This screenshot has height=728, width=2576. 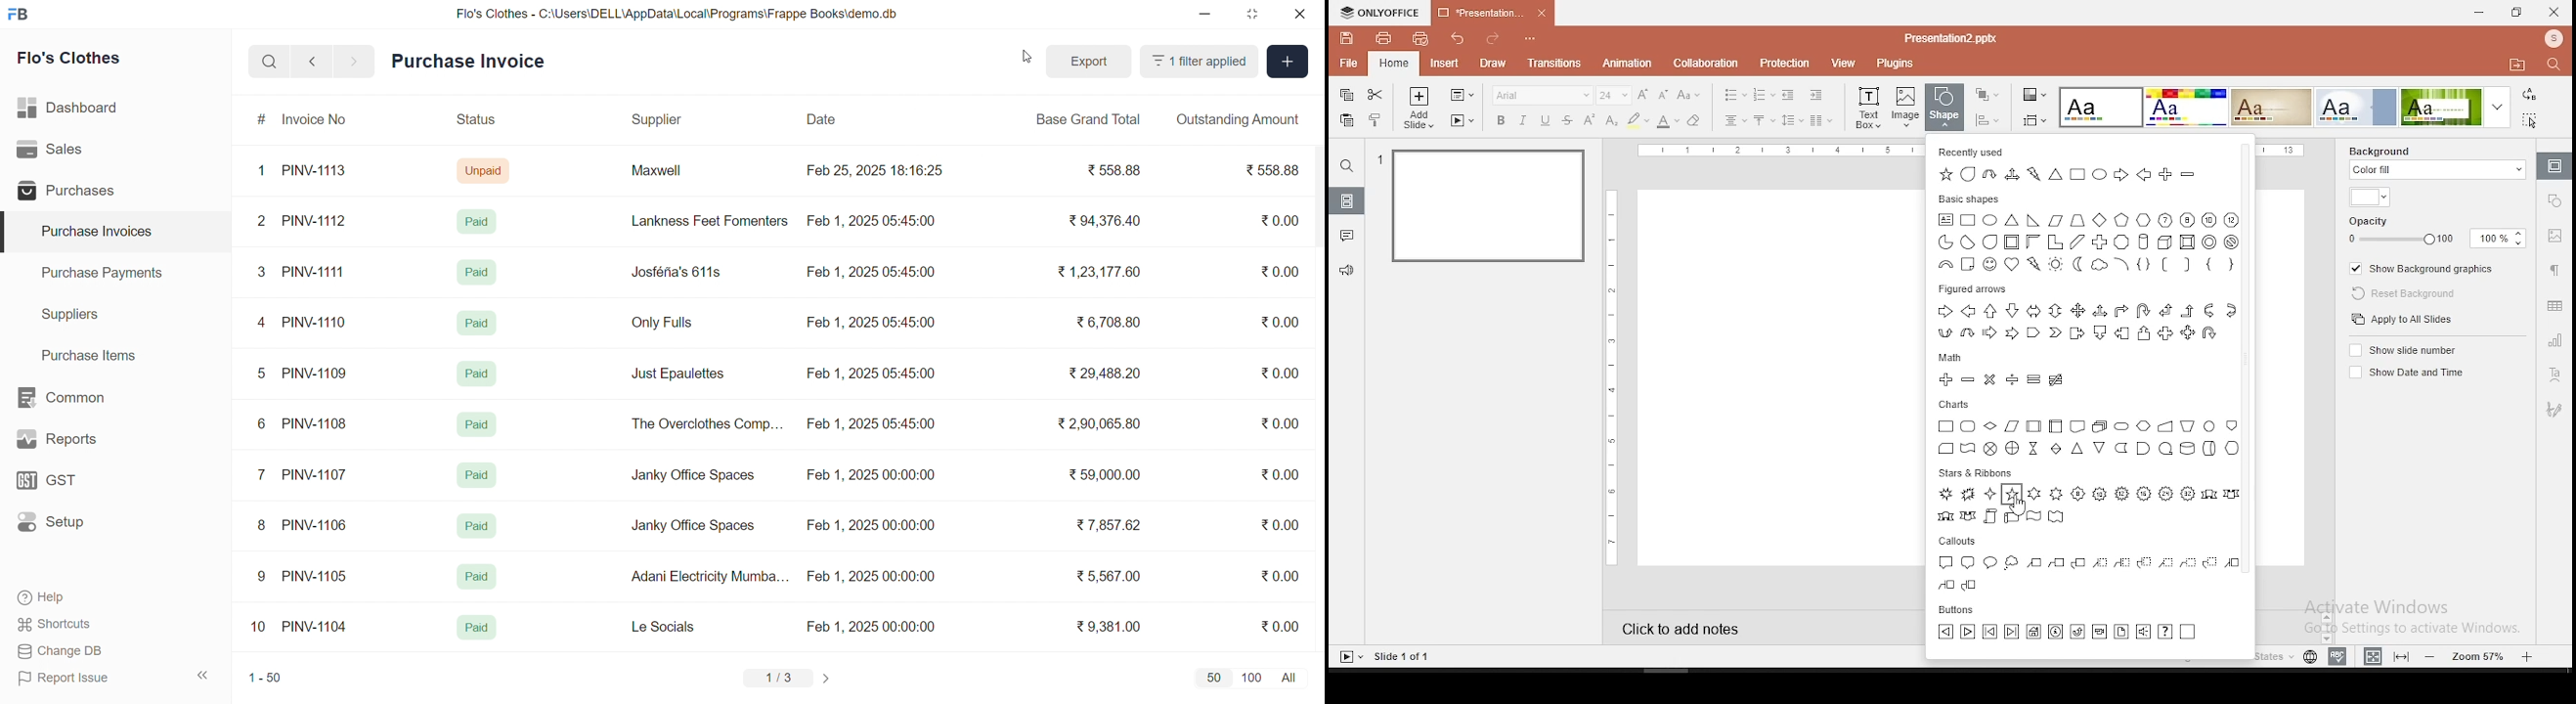 What do you see at coordinates (2000, 379) in the screenshot?
I see `math` at bounding box center [2000, 379].